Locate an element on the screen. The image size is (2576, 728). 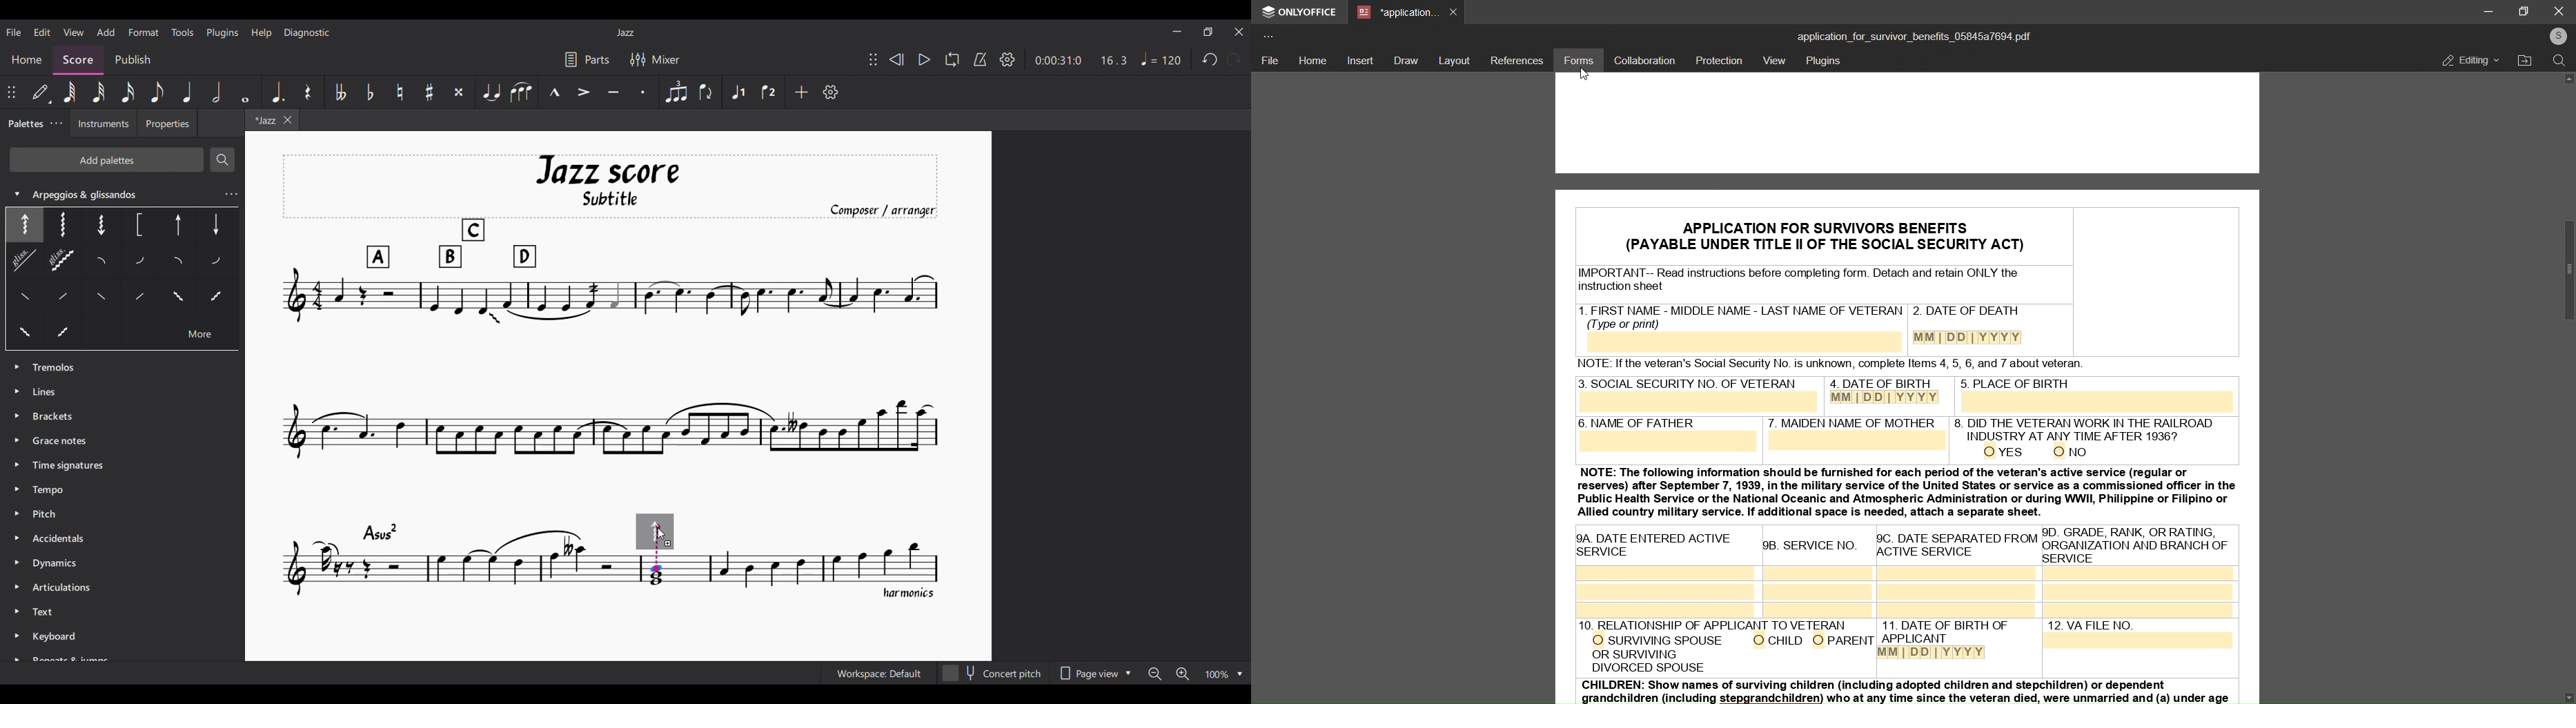
Add palettes is located at coordinates (106, 160).